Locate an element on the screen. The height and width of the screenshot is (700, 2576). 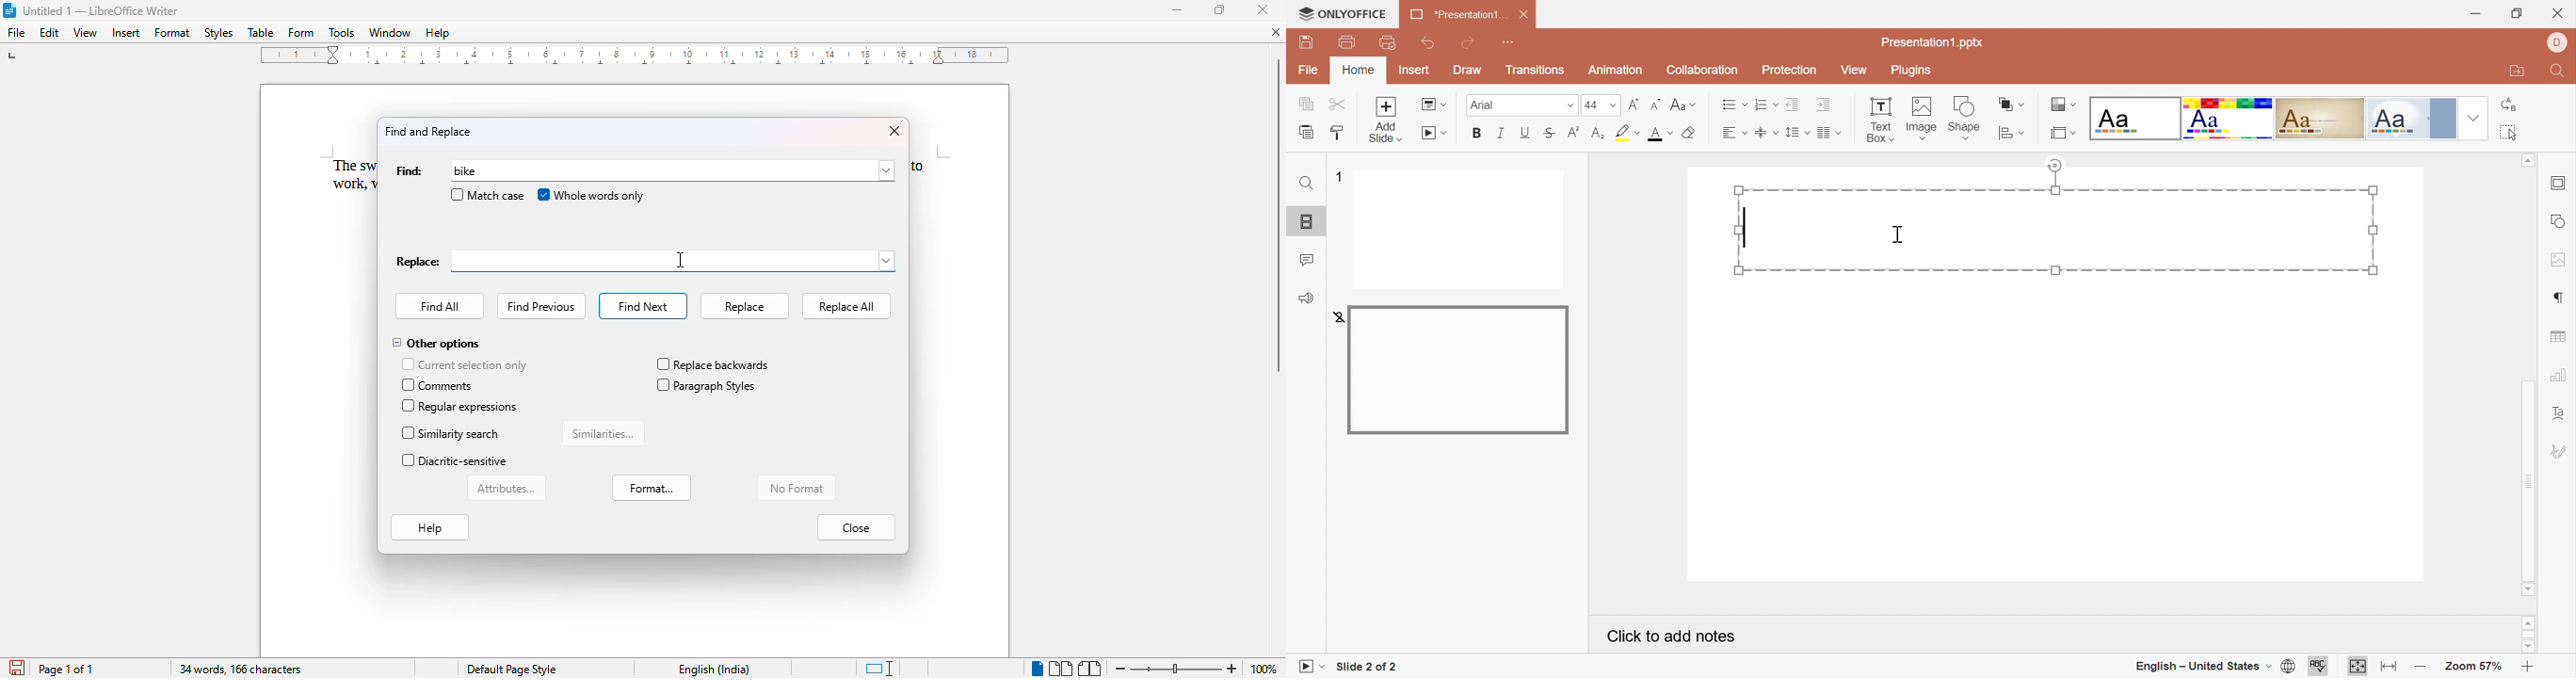
Arrange shape is located at coordinates (2012, 103).